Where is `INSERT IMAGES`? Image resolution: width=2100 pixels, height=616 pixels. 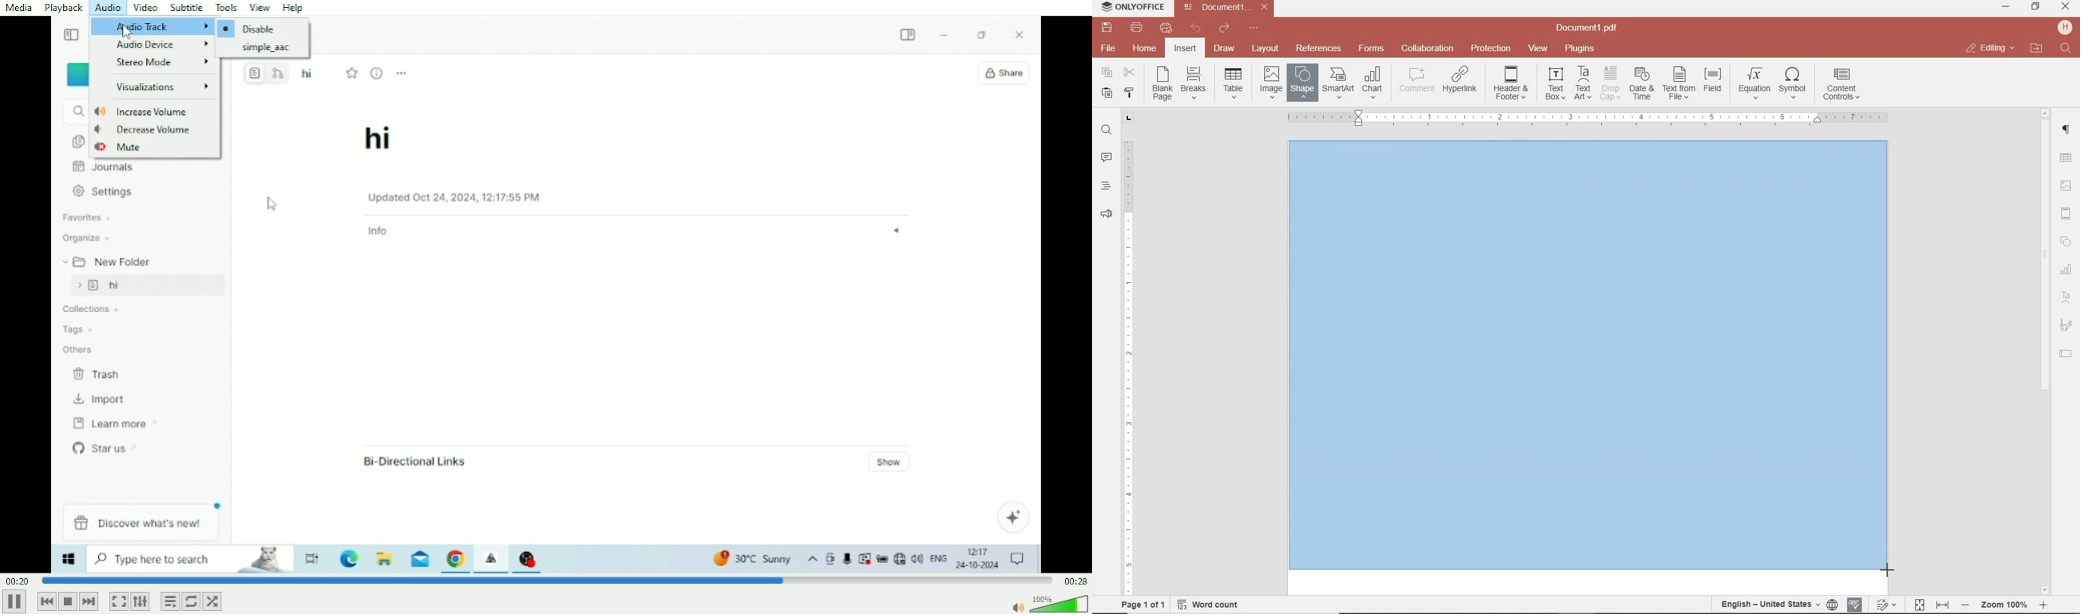
INSERT IMAGES is located at coordinates (1271, 82).